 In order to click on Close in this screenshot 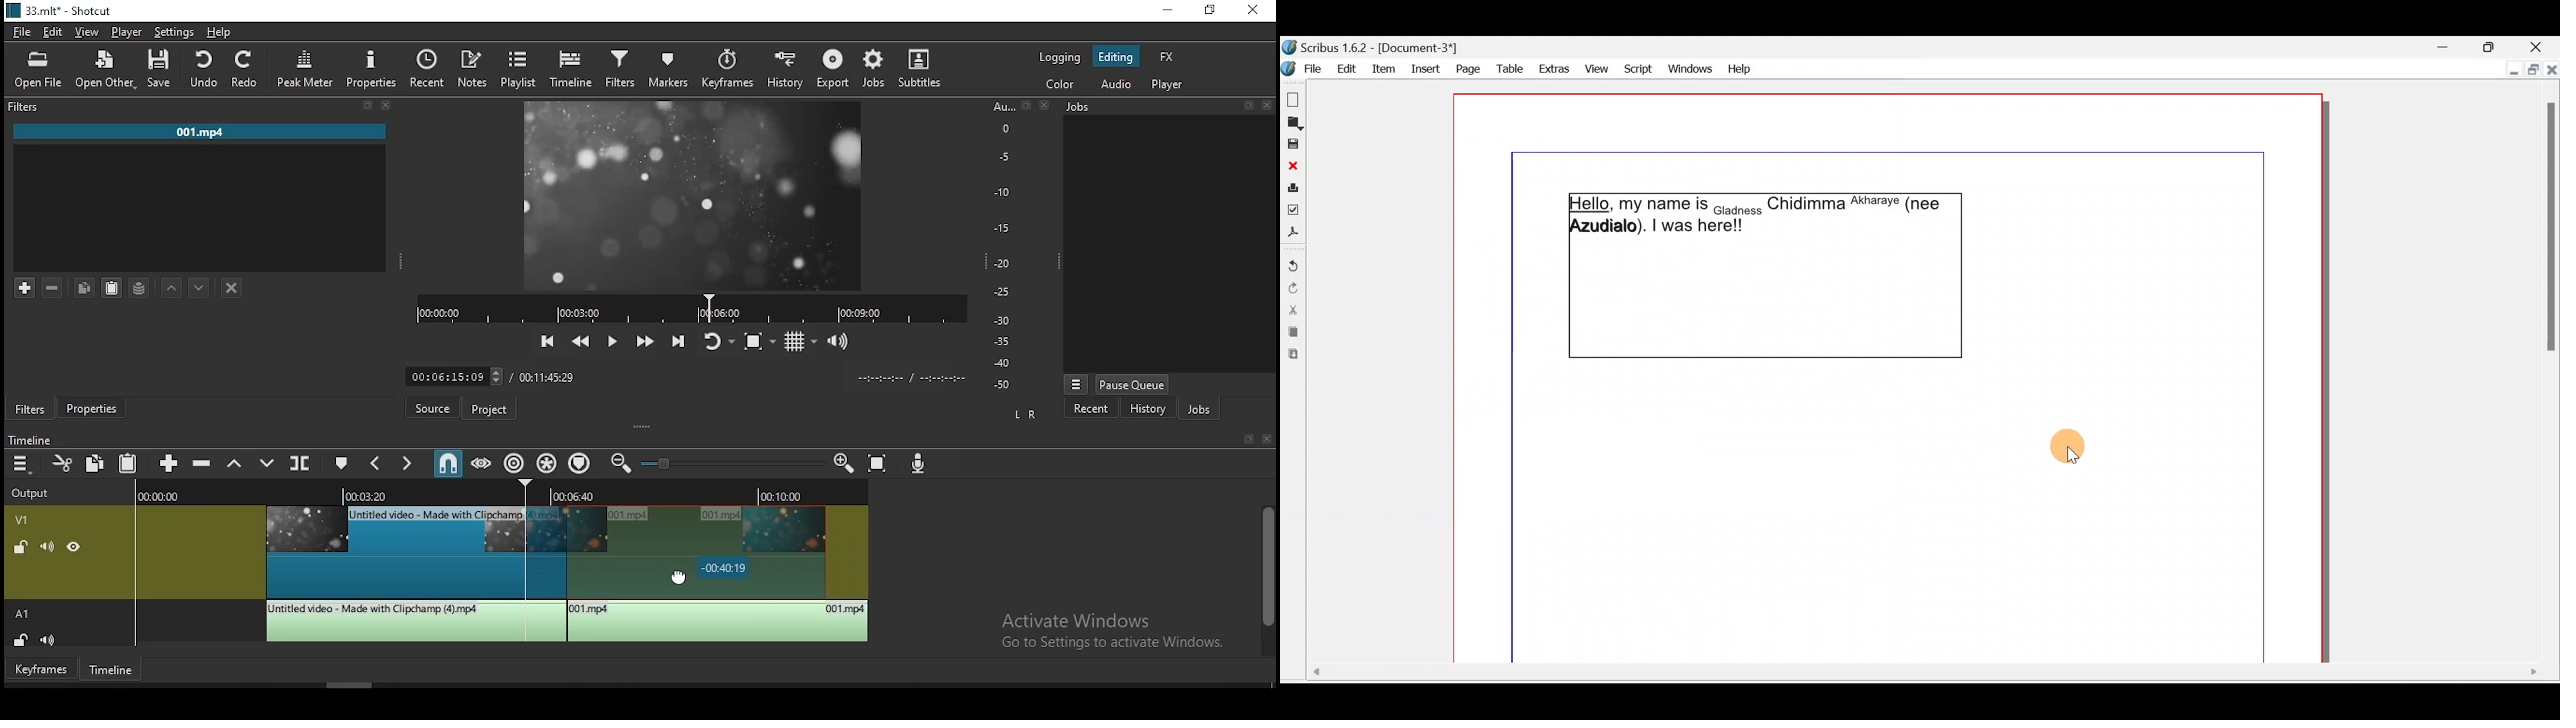, I will do `click(1291, 169)`.